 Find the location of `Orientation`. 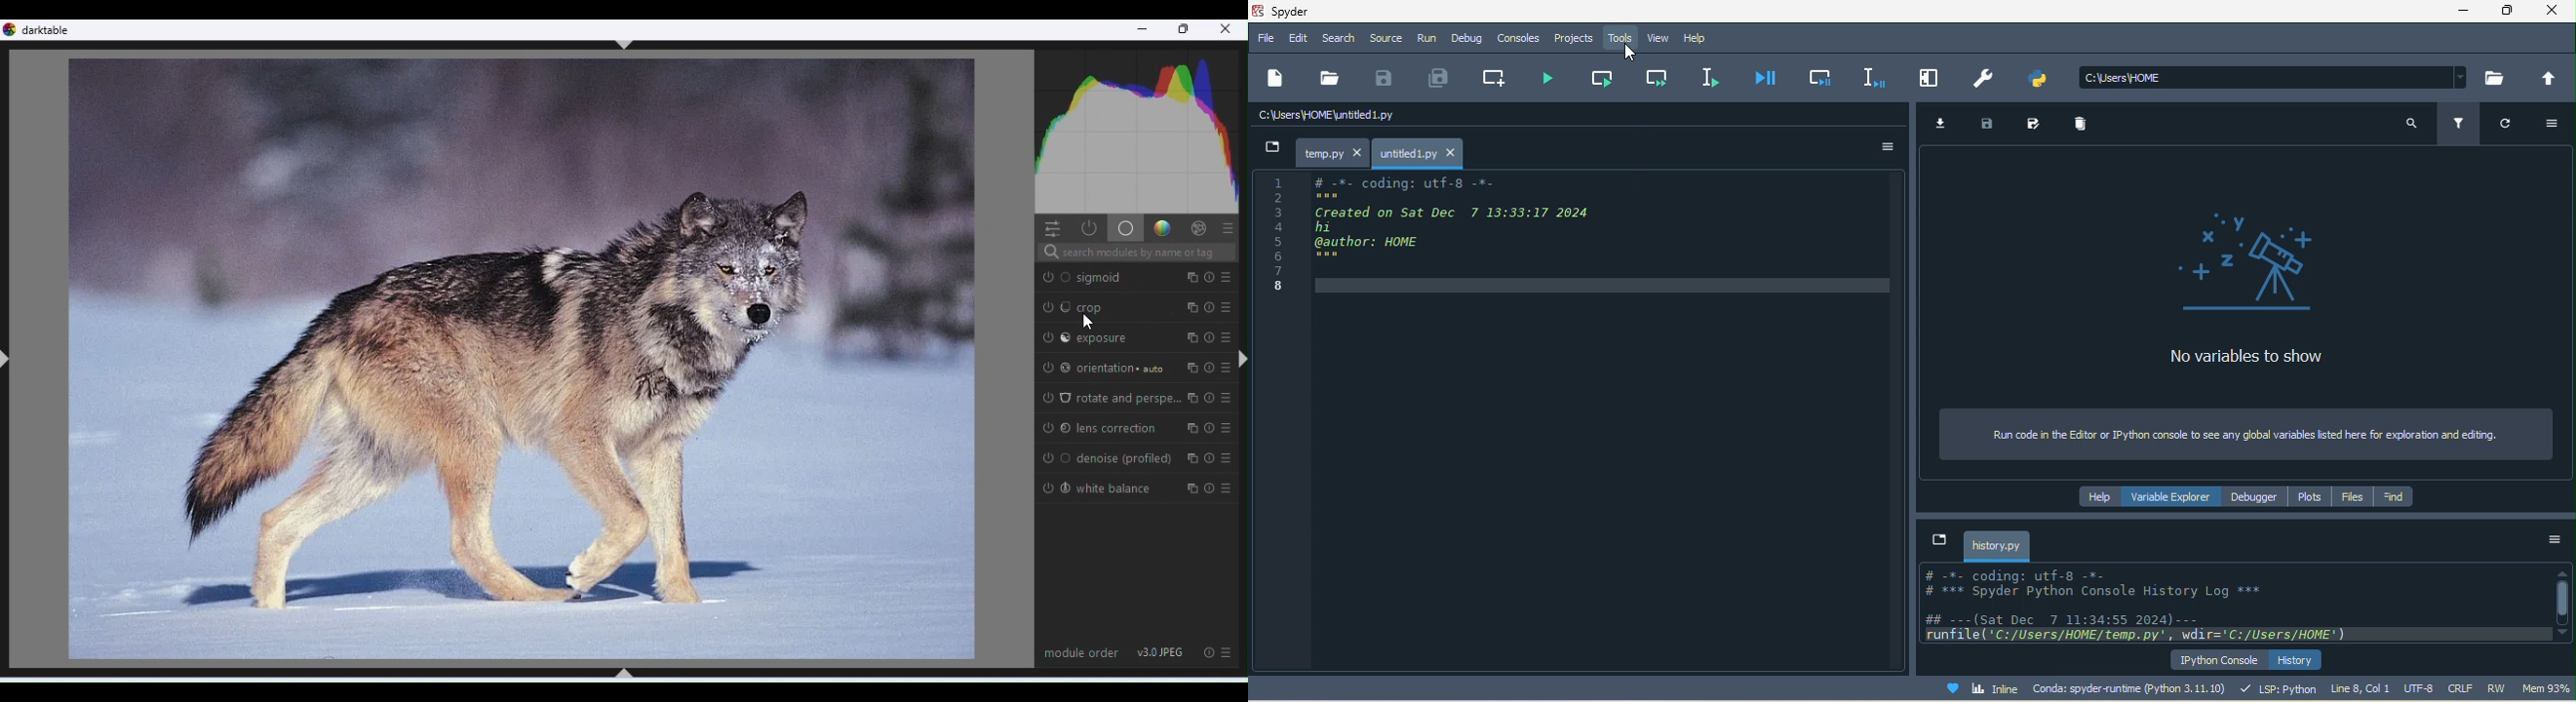

Orientation is located at coordinates (1132, 366).